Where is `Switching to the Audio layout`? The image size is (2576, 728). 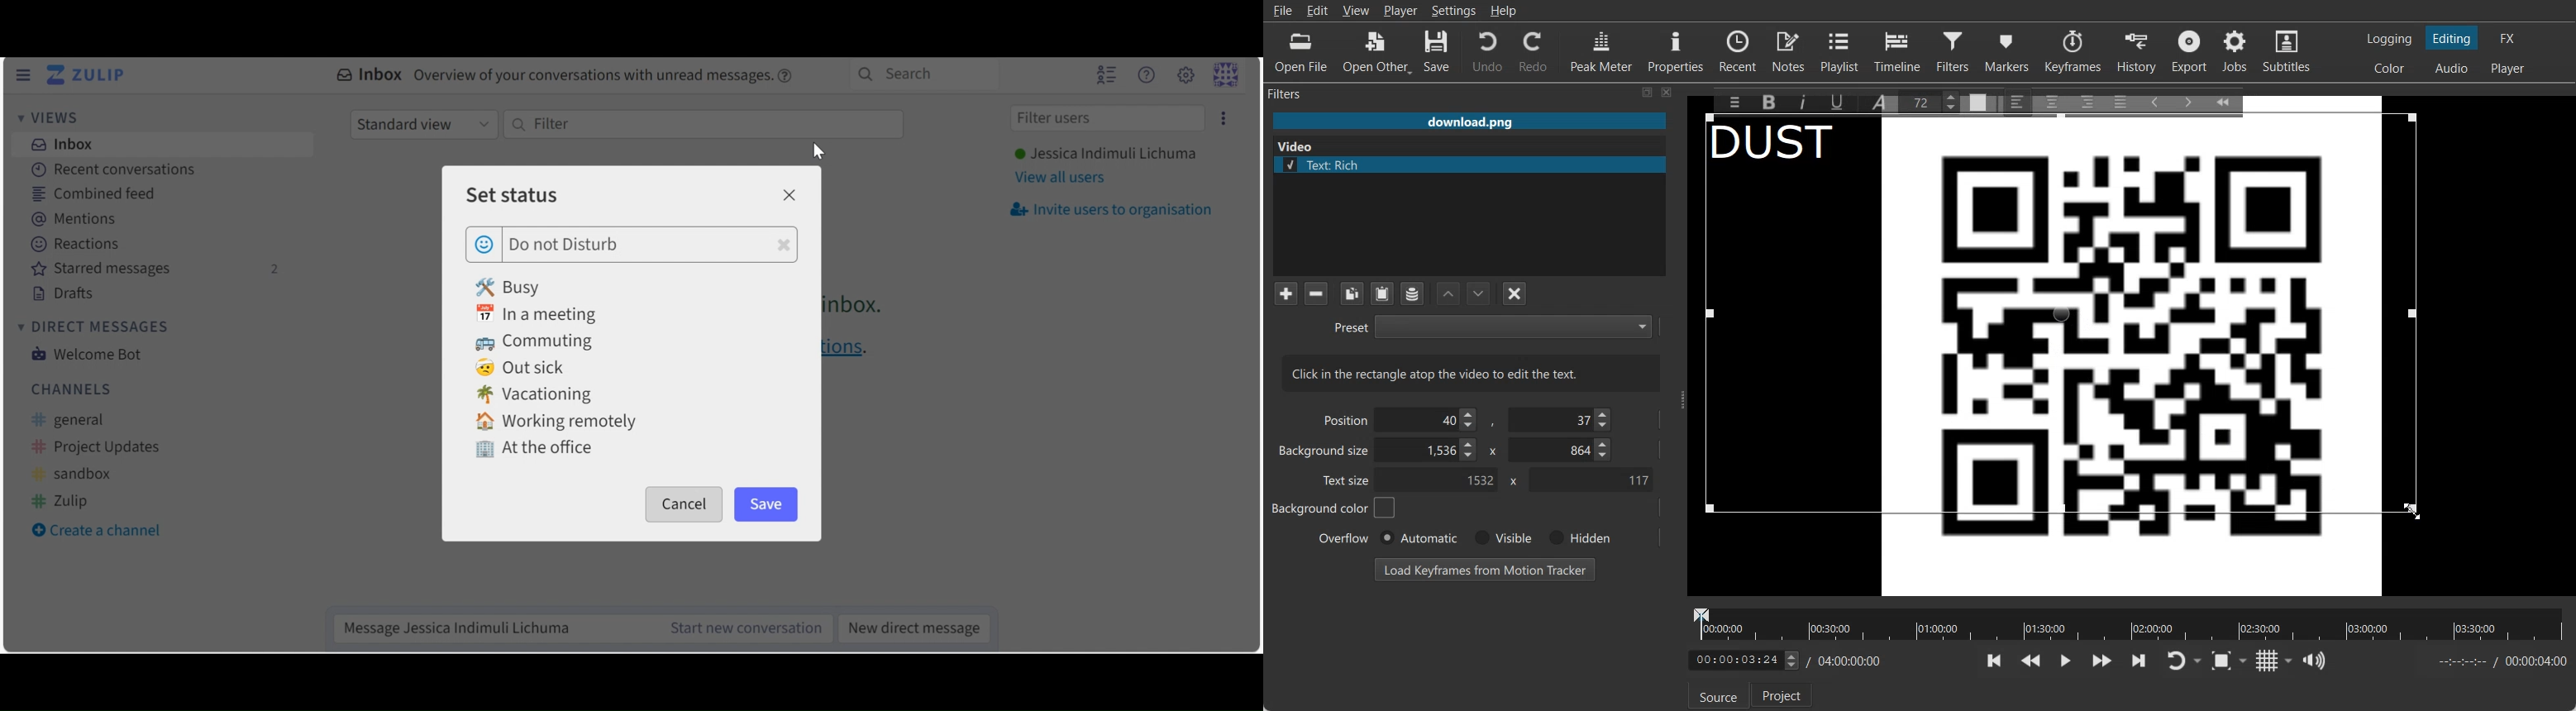 Switching to the Audio layout is located at coordinates (2453, 69).